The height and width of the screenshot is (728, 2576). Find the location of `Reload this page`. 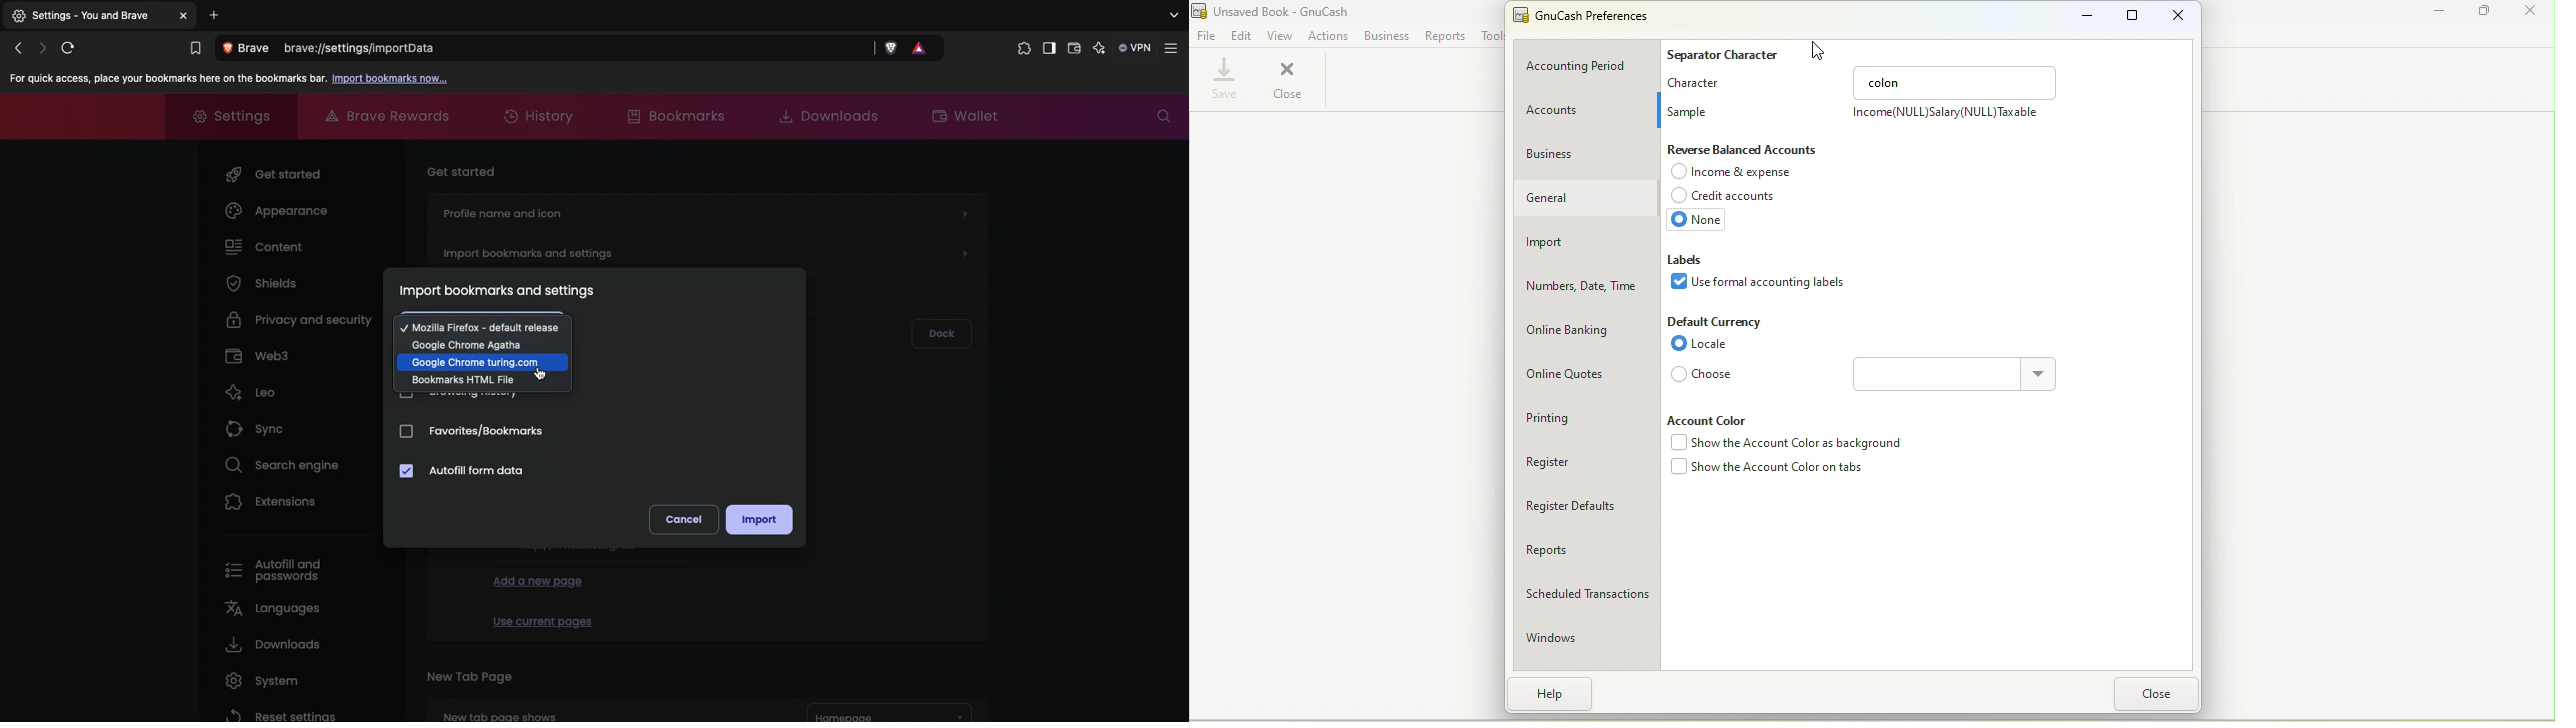

Reload this page is located at coordinates (72, 47).